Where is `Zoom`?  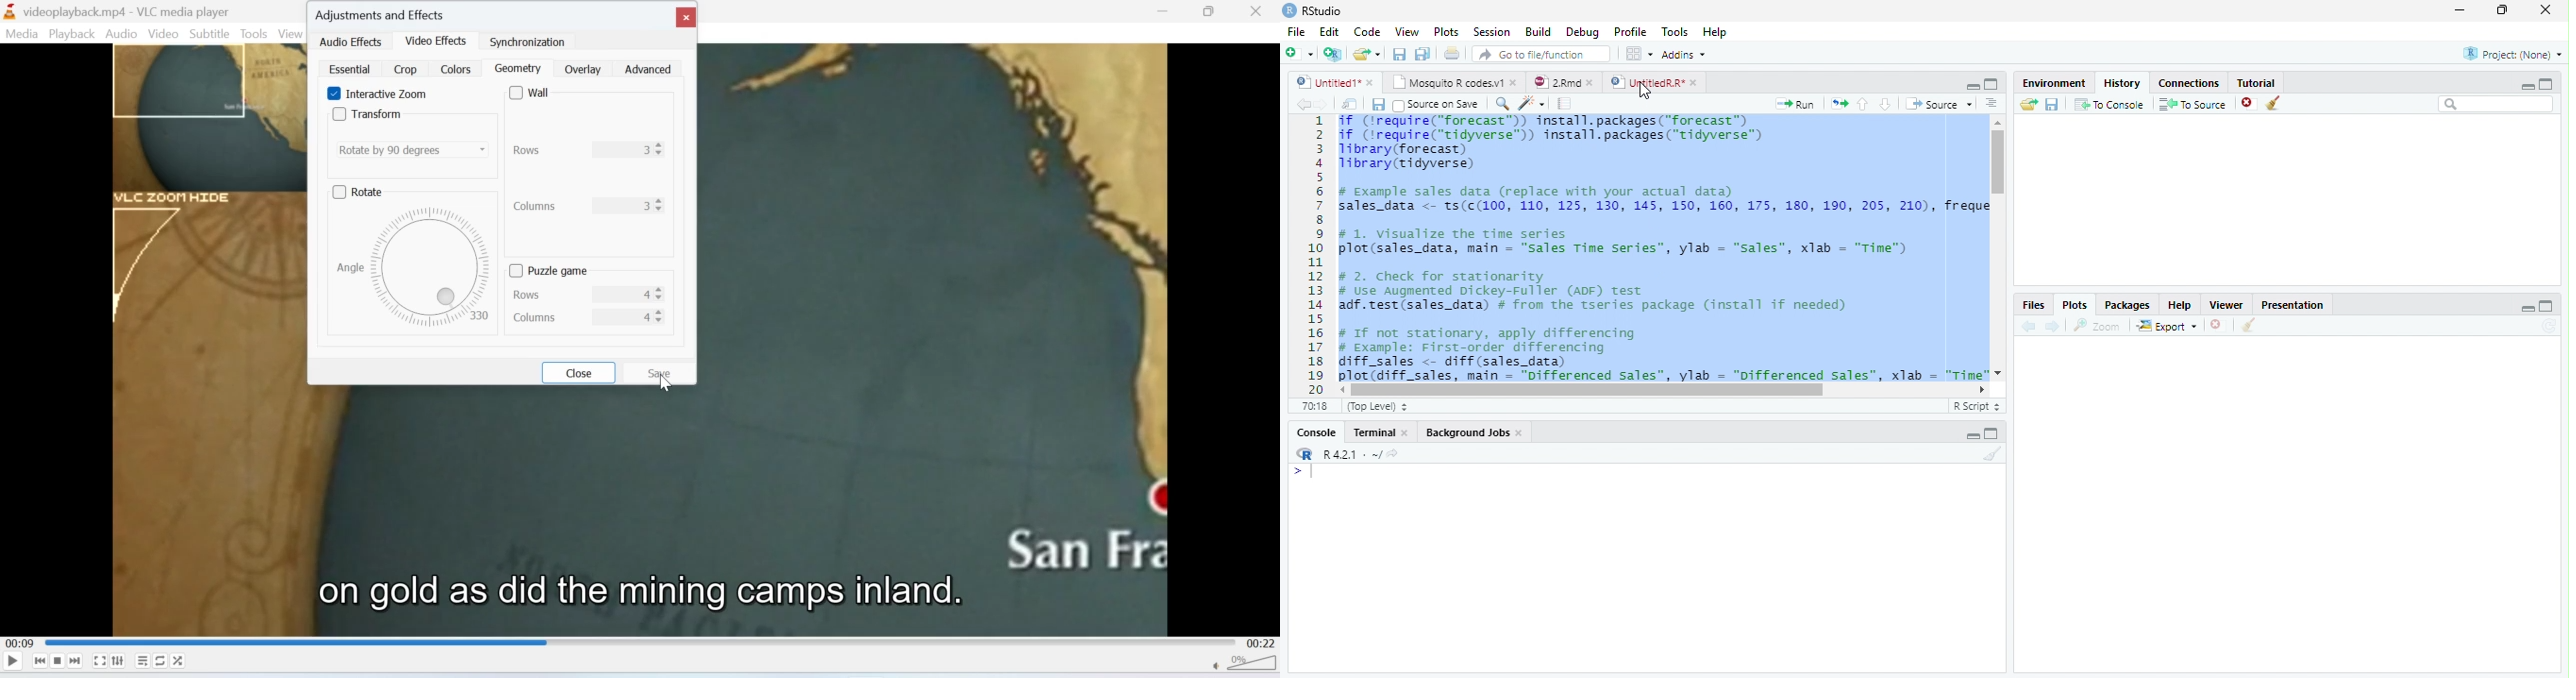
Zoom is located at coordinates (2096, 326).